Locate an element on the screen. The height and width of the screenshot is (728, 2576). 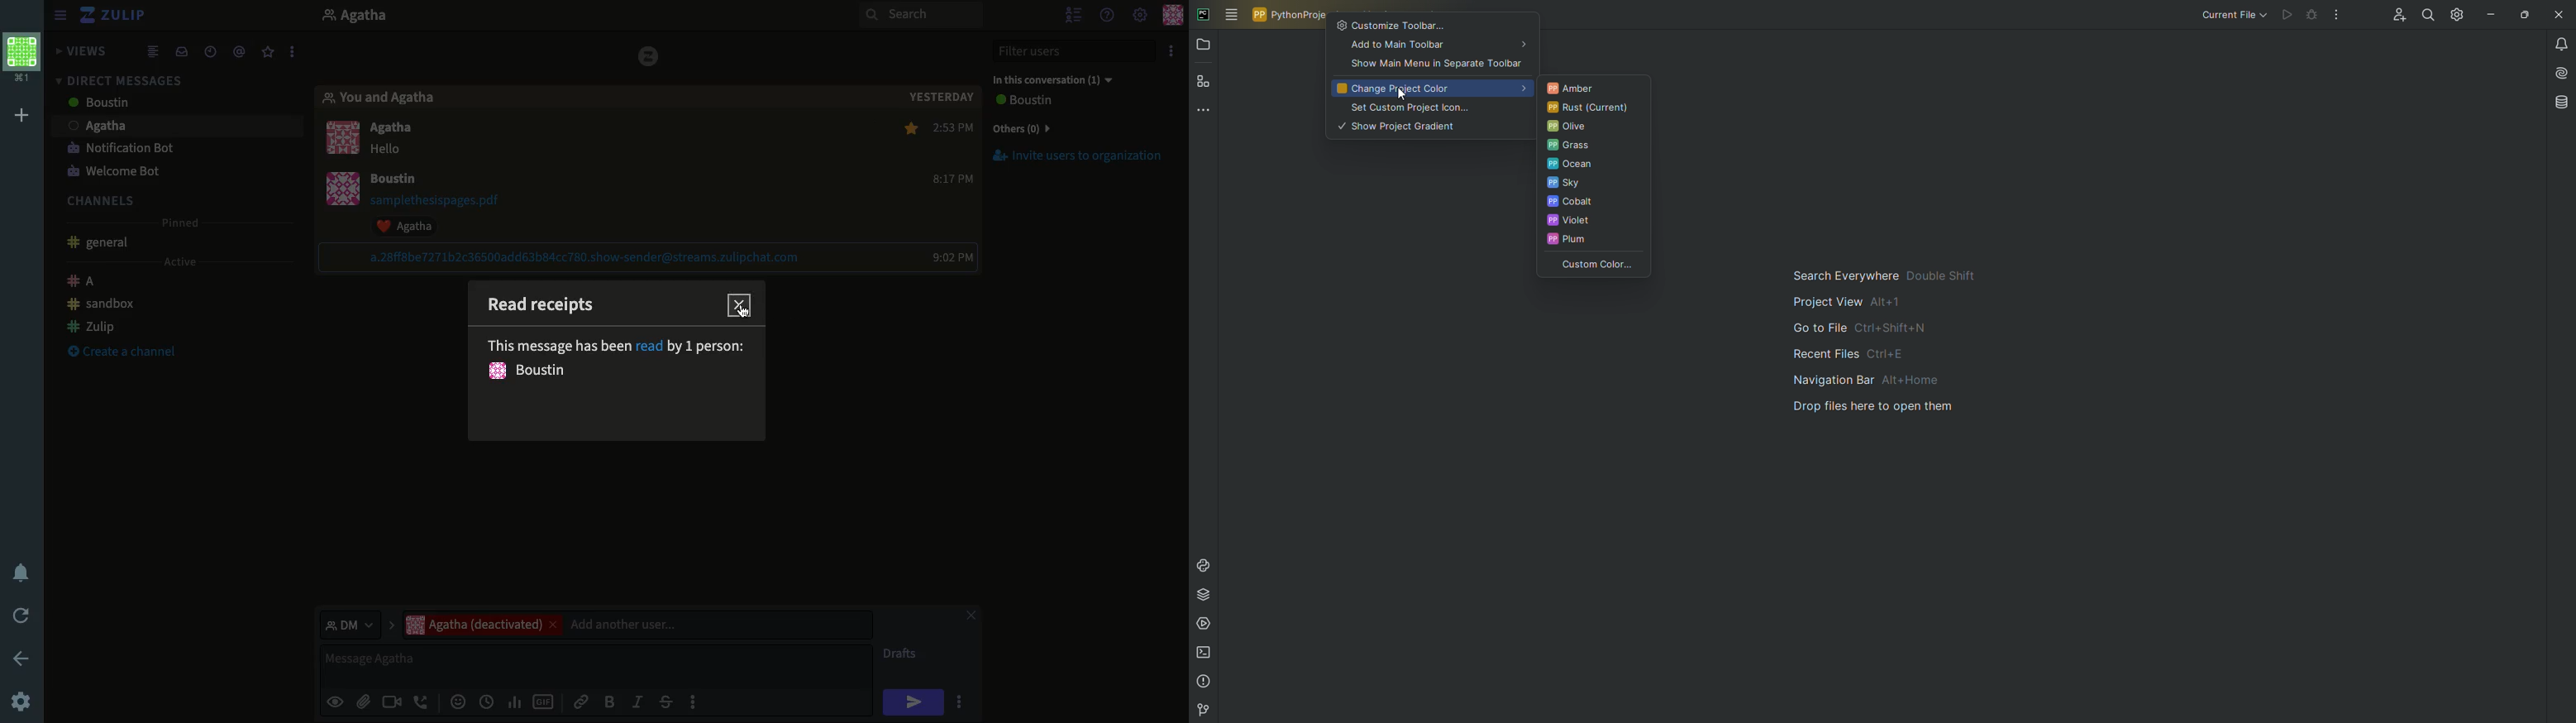
Main Menu is located at coordinates (1232, 15).